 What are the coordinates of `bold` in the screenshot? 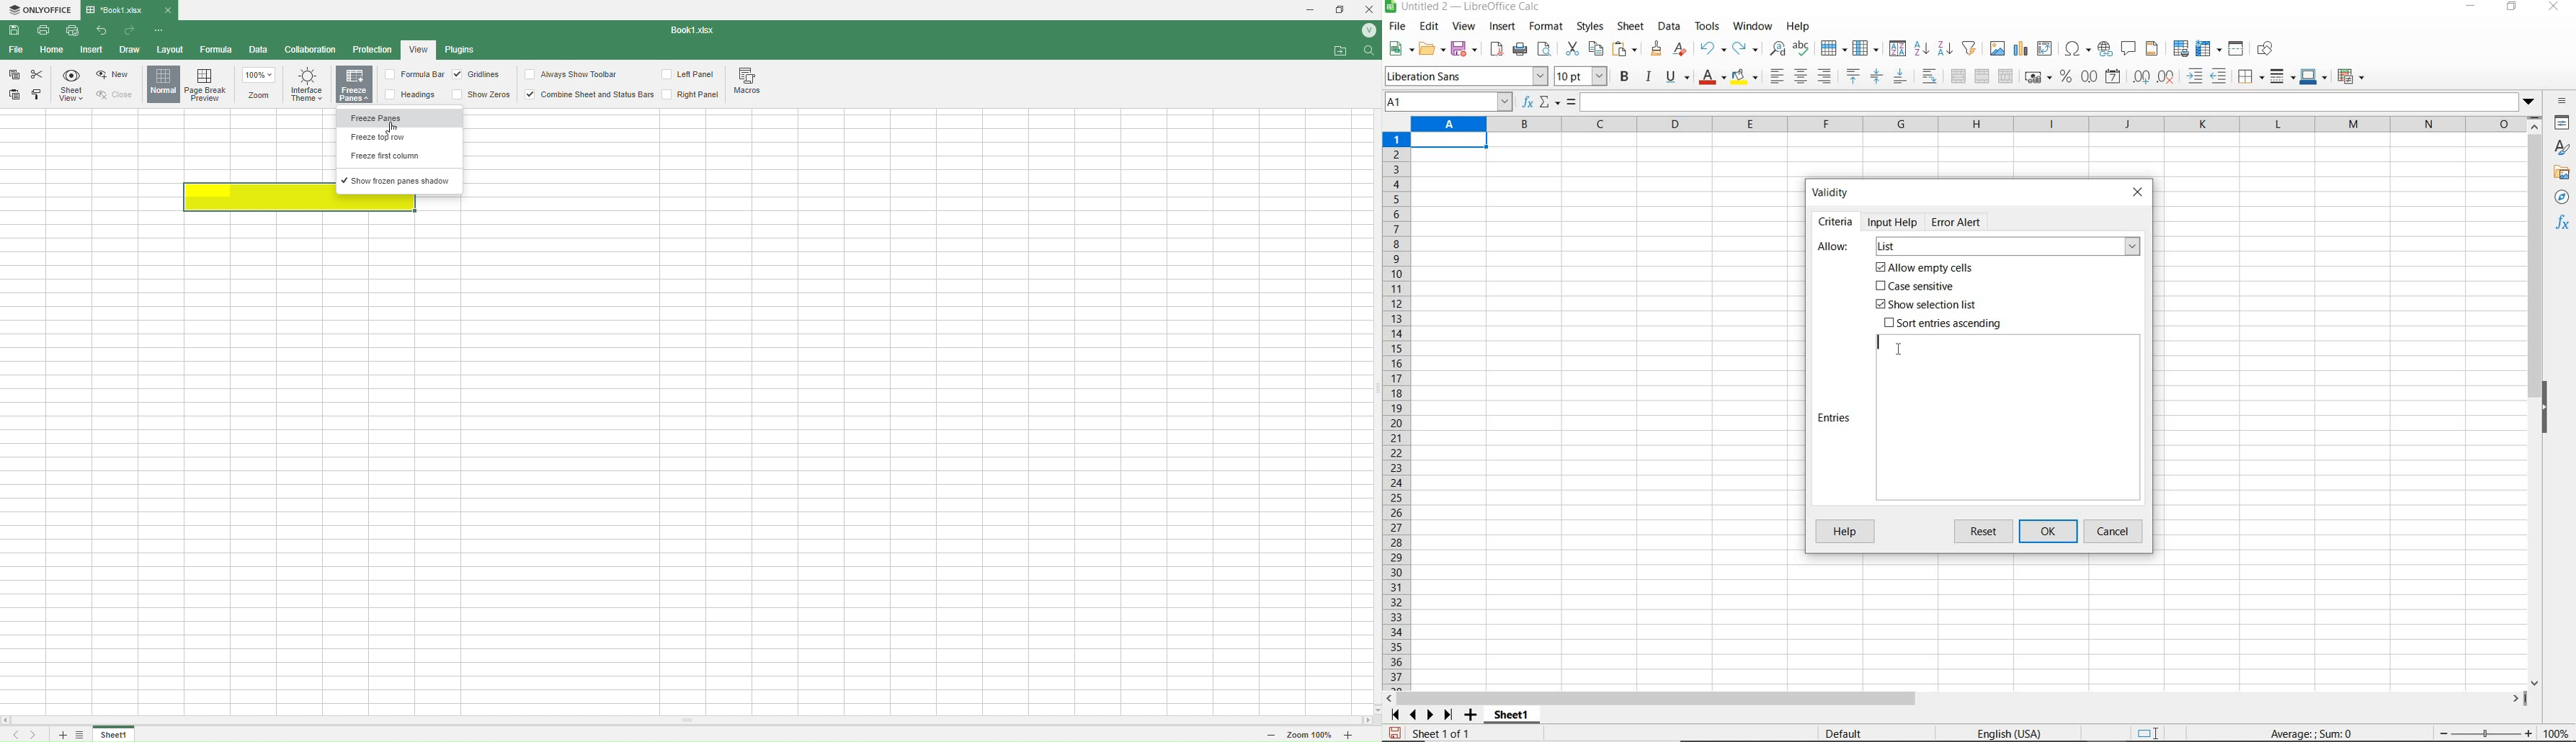 It's located at (1626, 76).